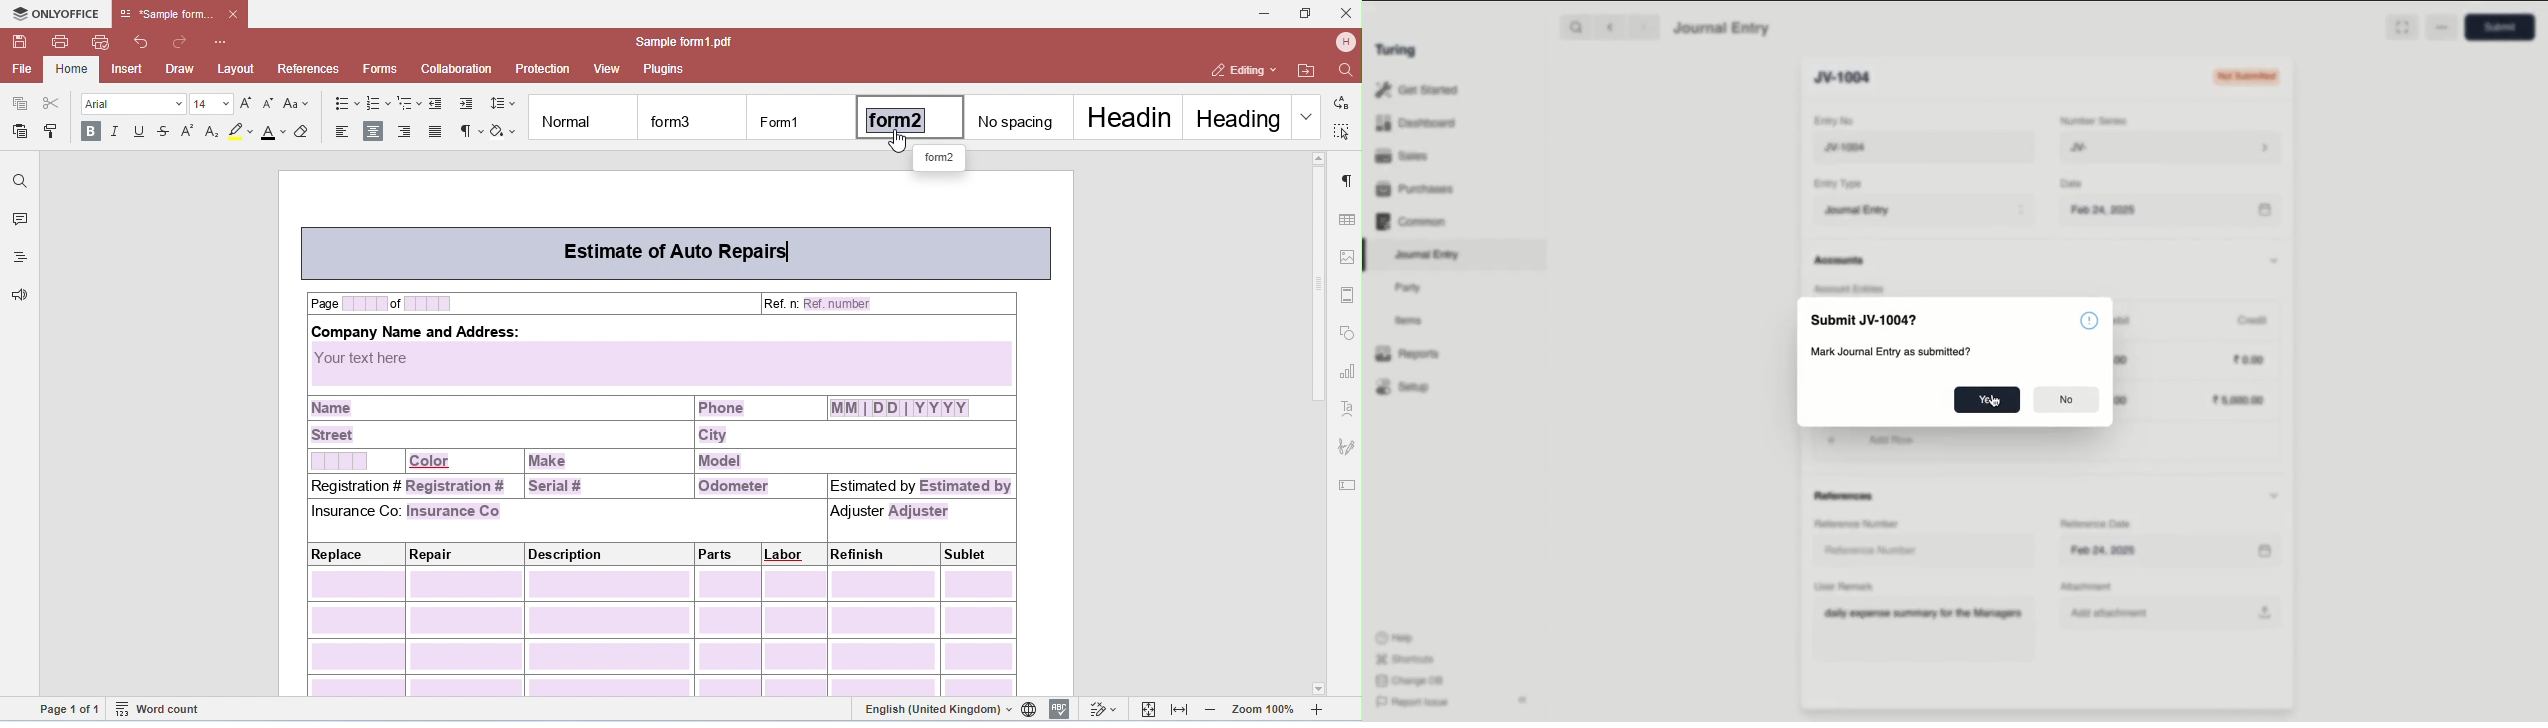 The image size is (2548, 728). I want to click on Setup, so click(1403, 386).